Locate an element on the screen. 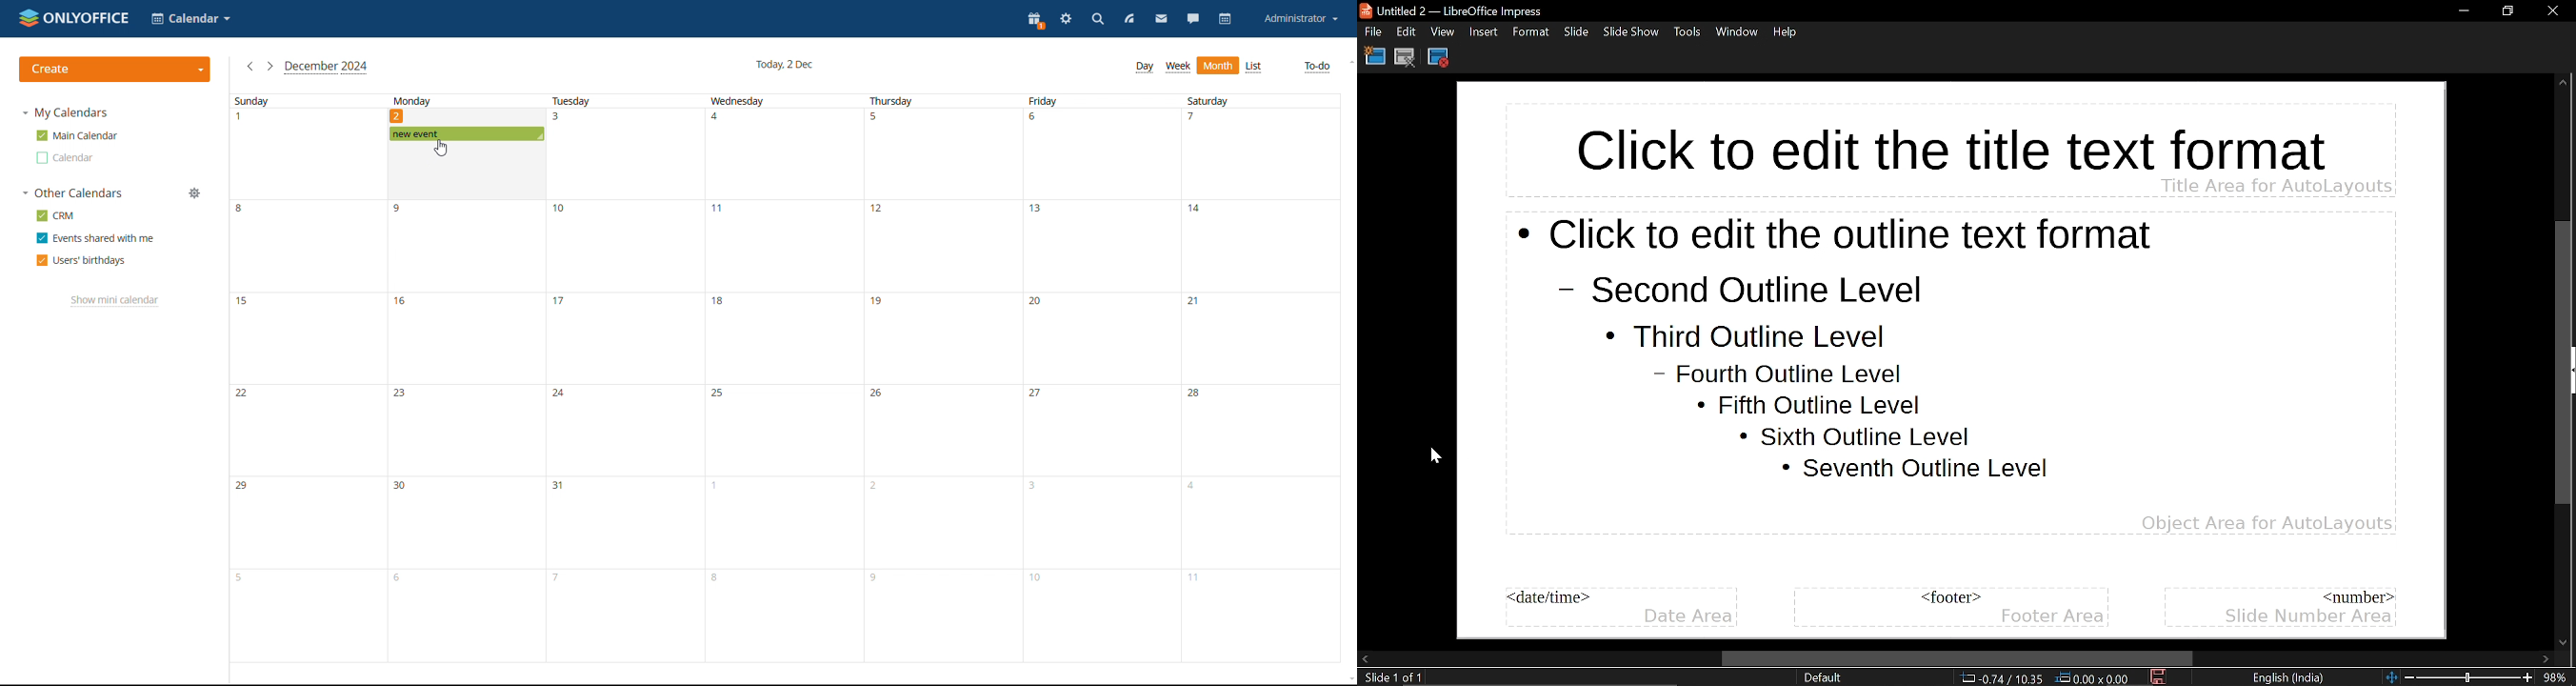 This screenshot has width=2576, height=700. Slide is located at coordinates (1576, 33).